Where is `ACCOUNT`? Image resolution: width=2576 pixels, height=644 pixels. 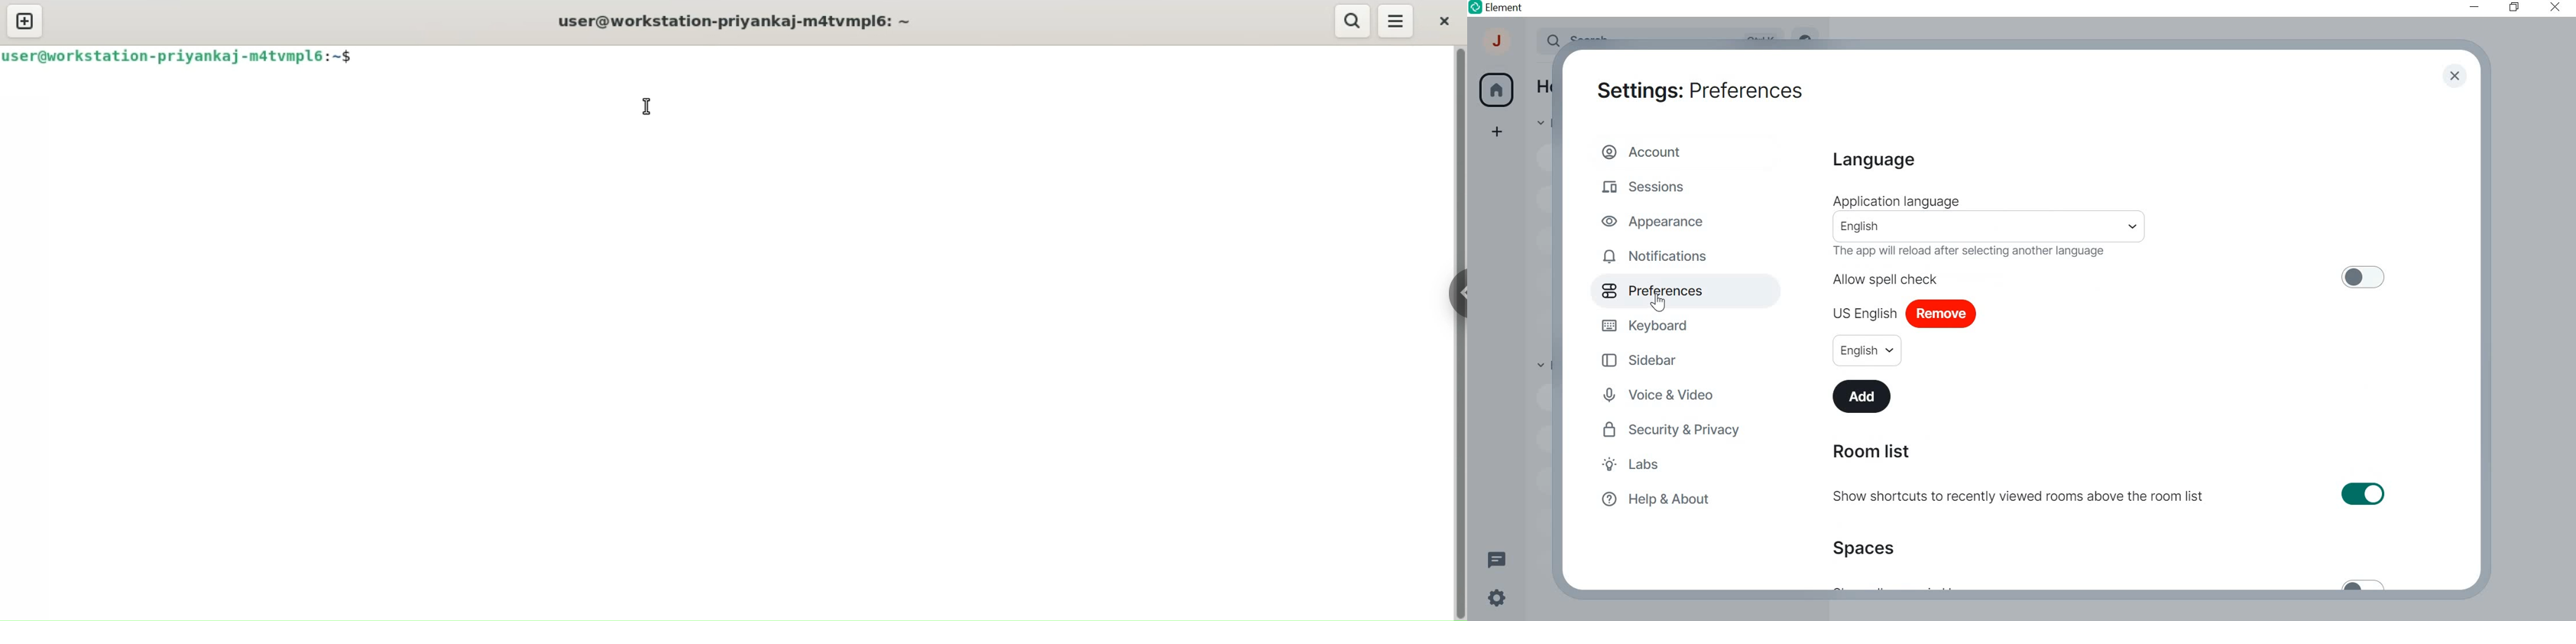 ACCOUNT is located at coordinates (1498, 44).